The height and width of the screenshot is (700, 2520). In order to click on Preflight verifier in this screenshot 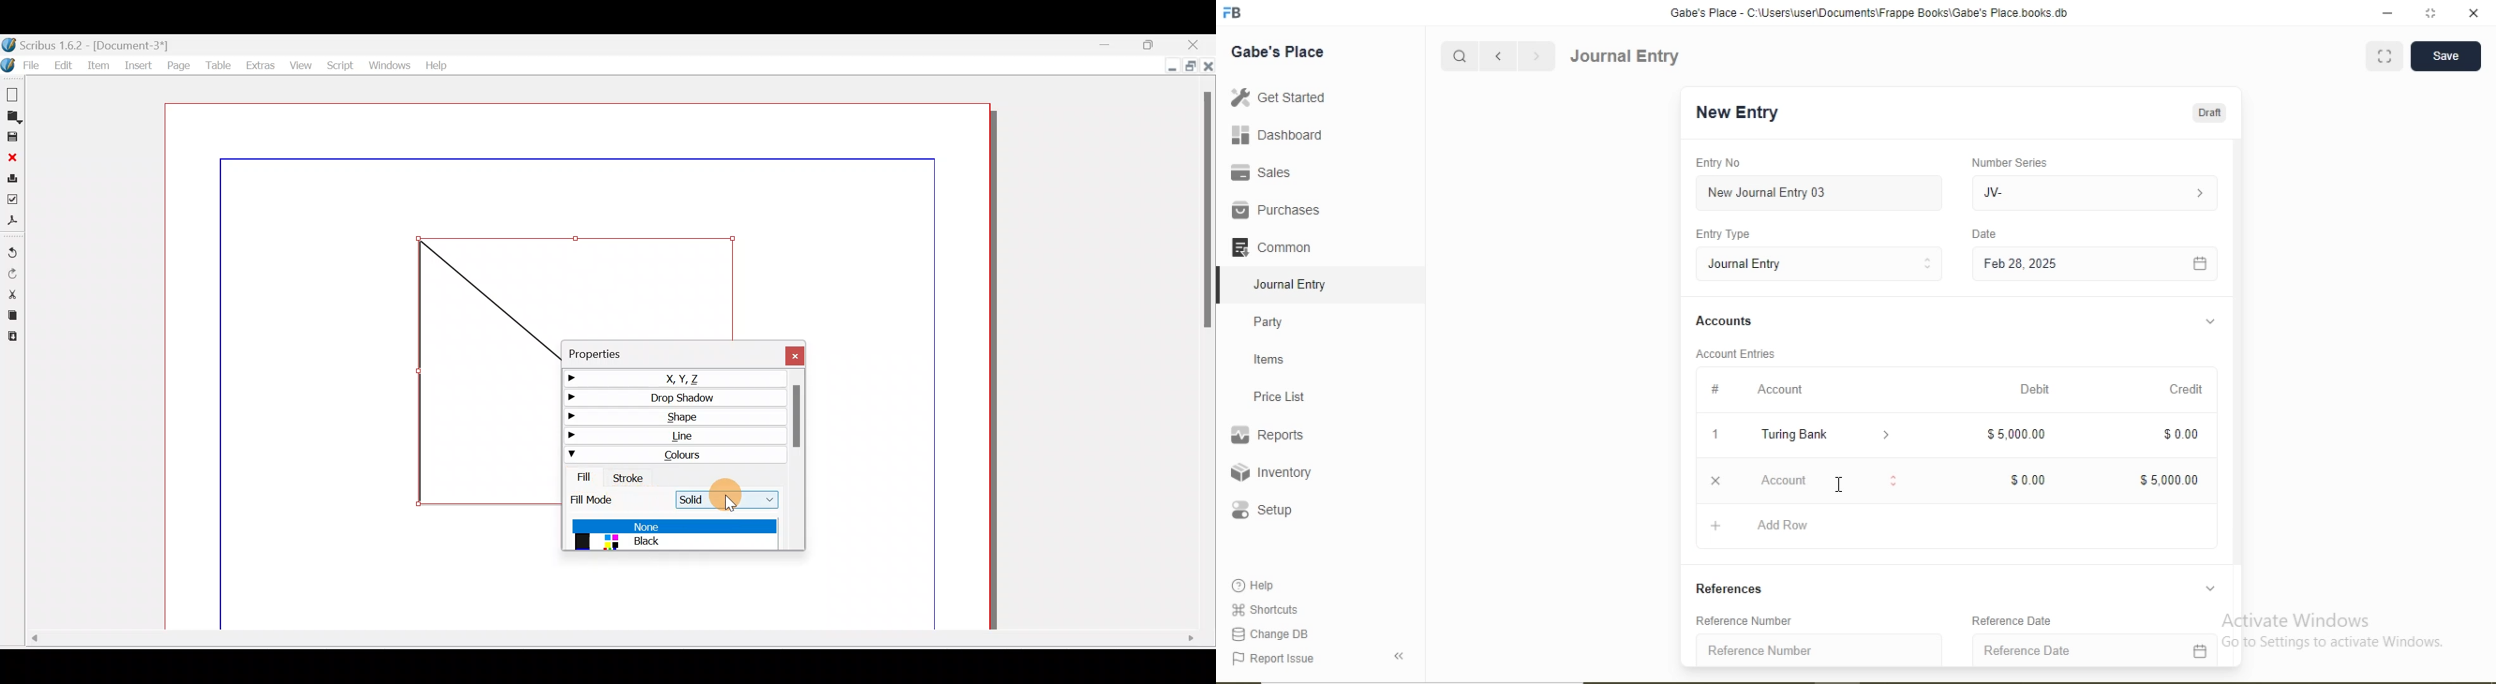, I will do `click(15, 198)`.